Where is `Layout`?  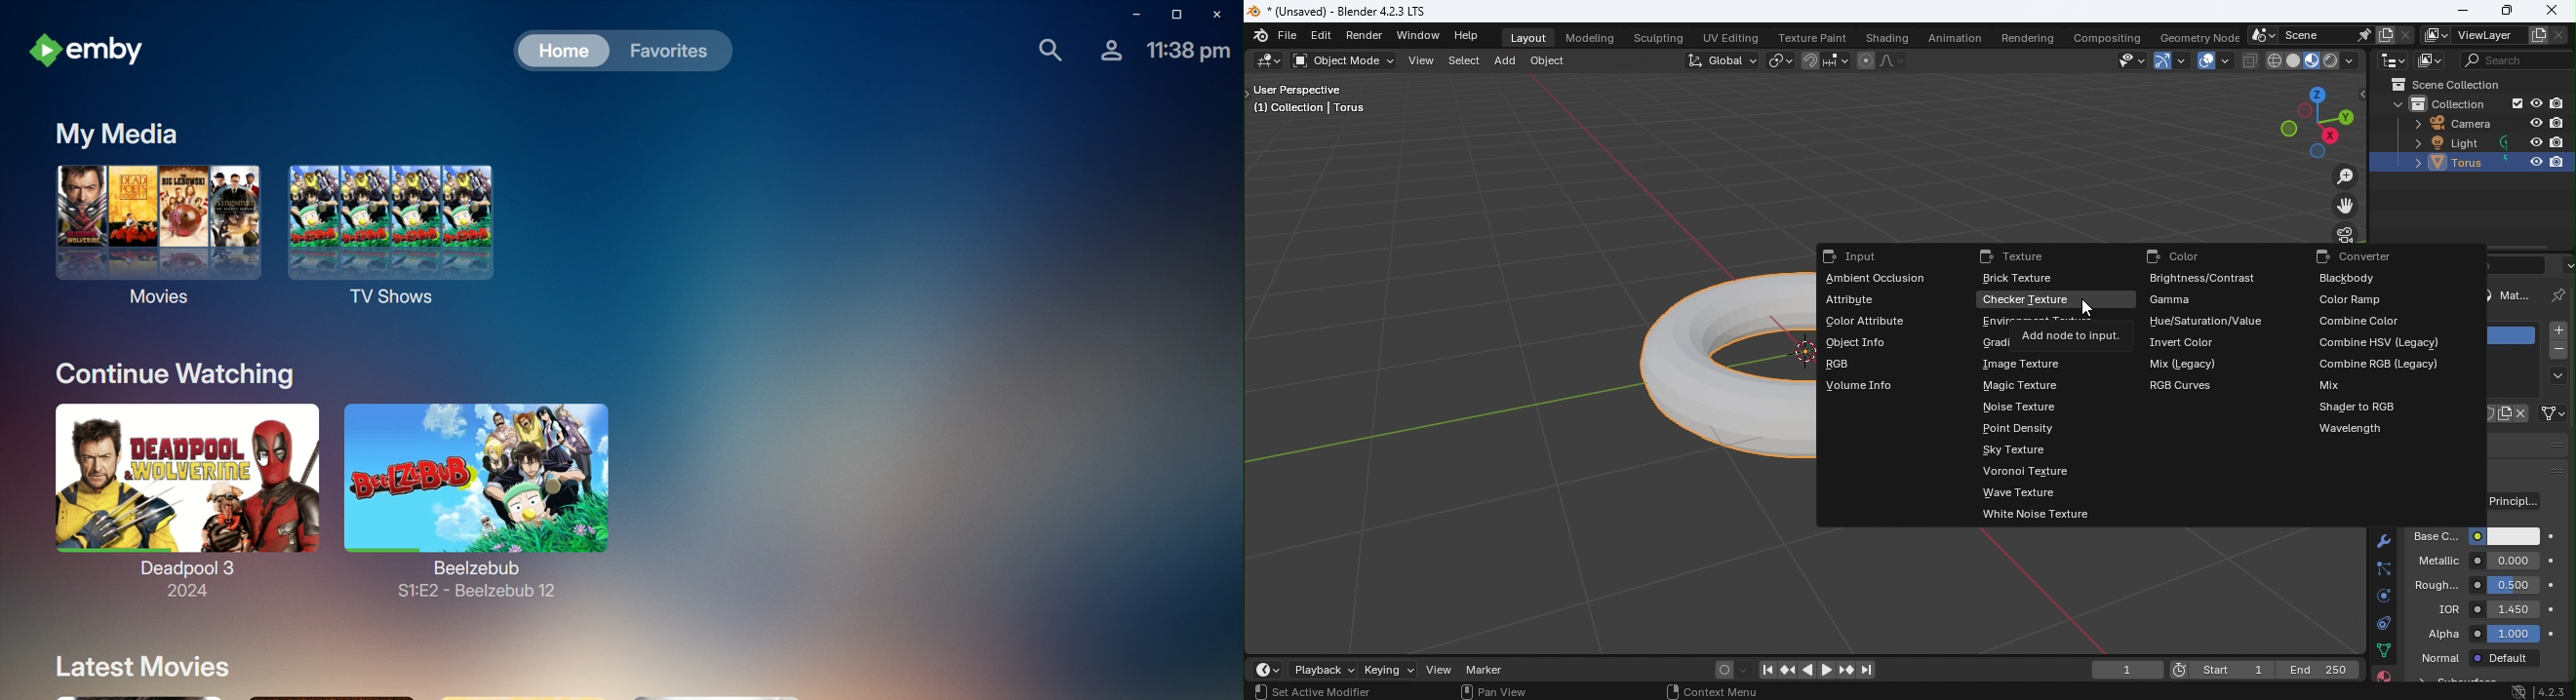
Layout is located at coordinates (1529, 37).